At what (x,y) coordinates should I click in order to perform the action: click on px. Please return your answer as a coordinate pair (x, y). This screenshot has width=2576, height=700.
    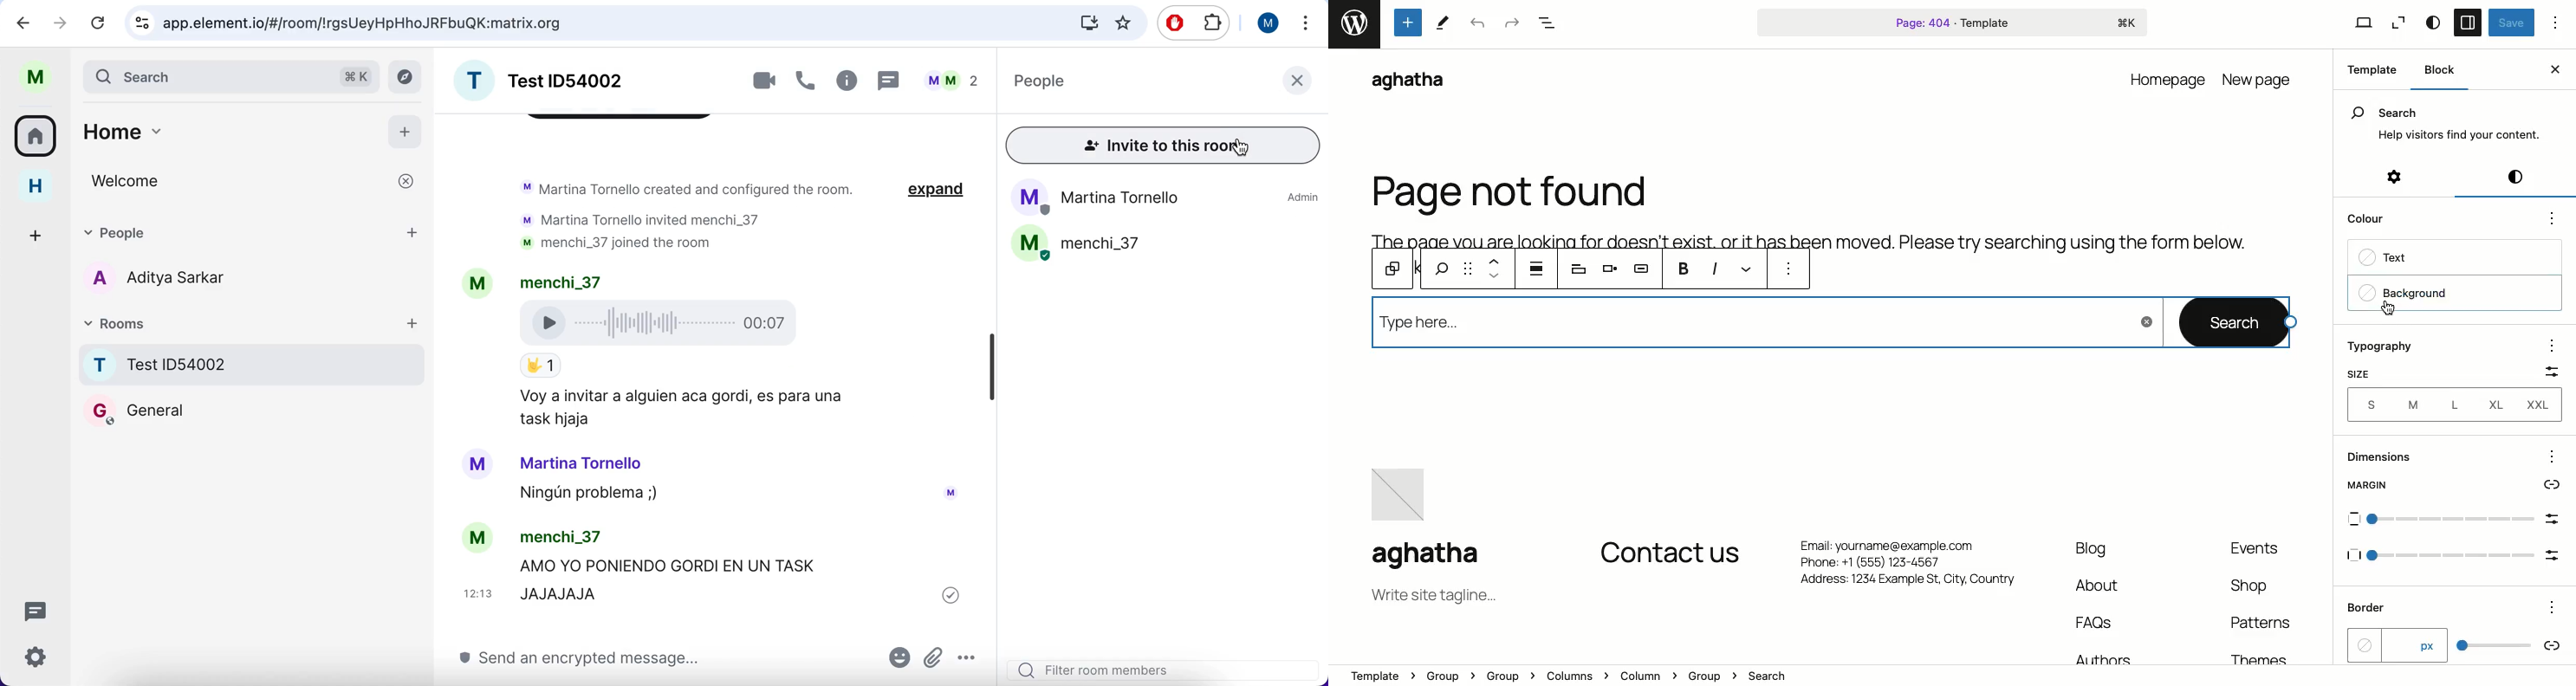
    Looking at the image, I should click on (2396, 644).